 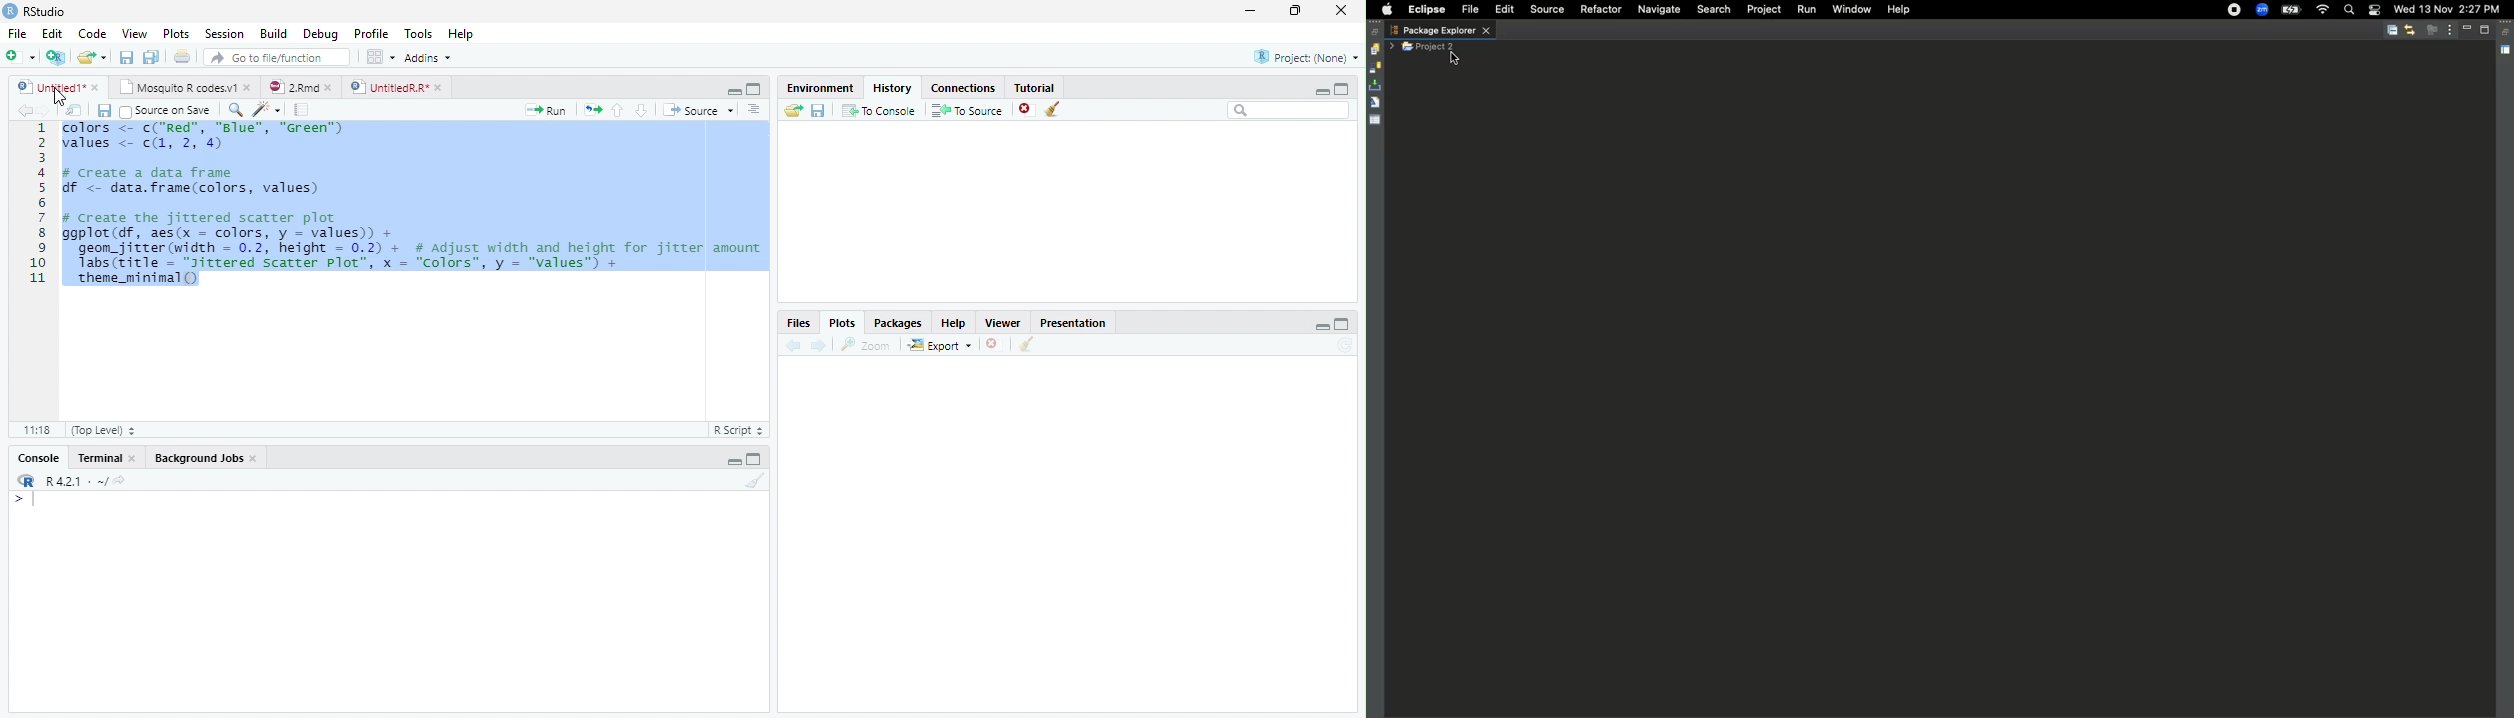 I want to click on (Top Level), so click(x=102, y=430).